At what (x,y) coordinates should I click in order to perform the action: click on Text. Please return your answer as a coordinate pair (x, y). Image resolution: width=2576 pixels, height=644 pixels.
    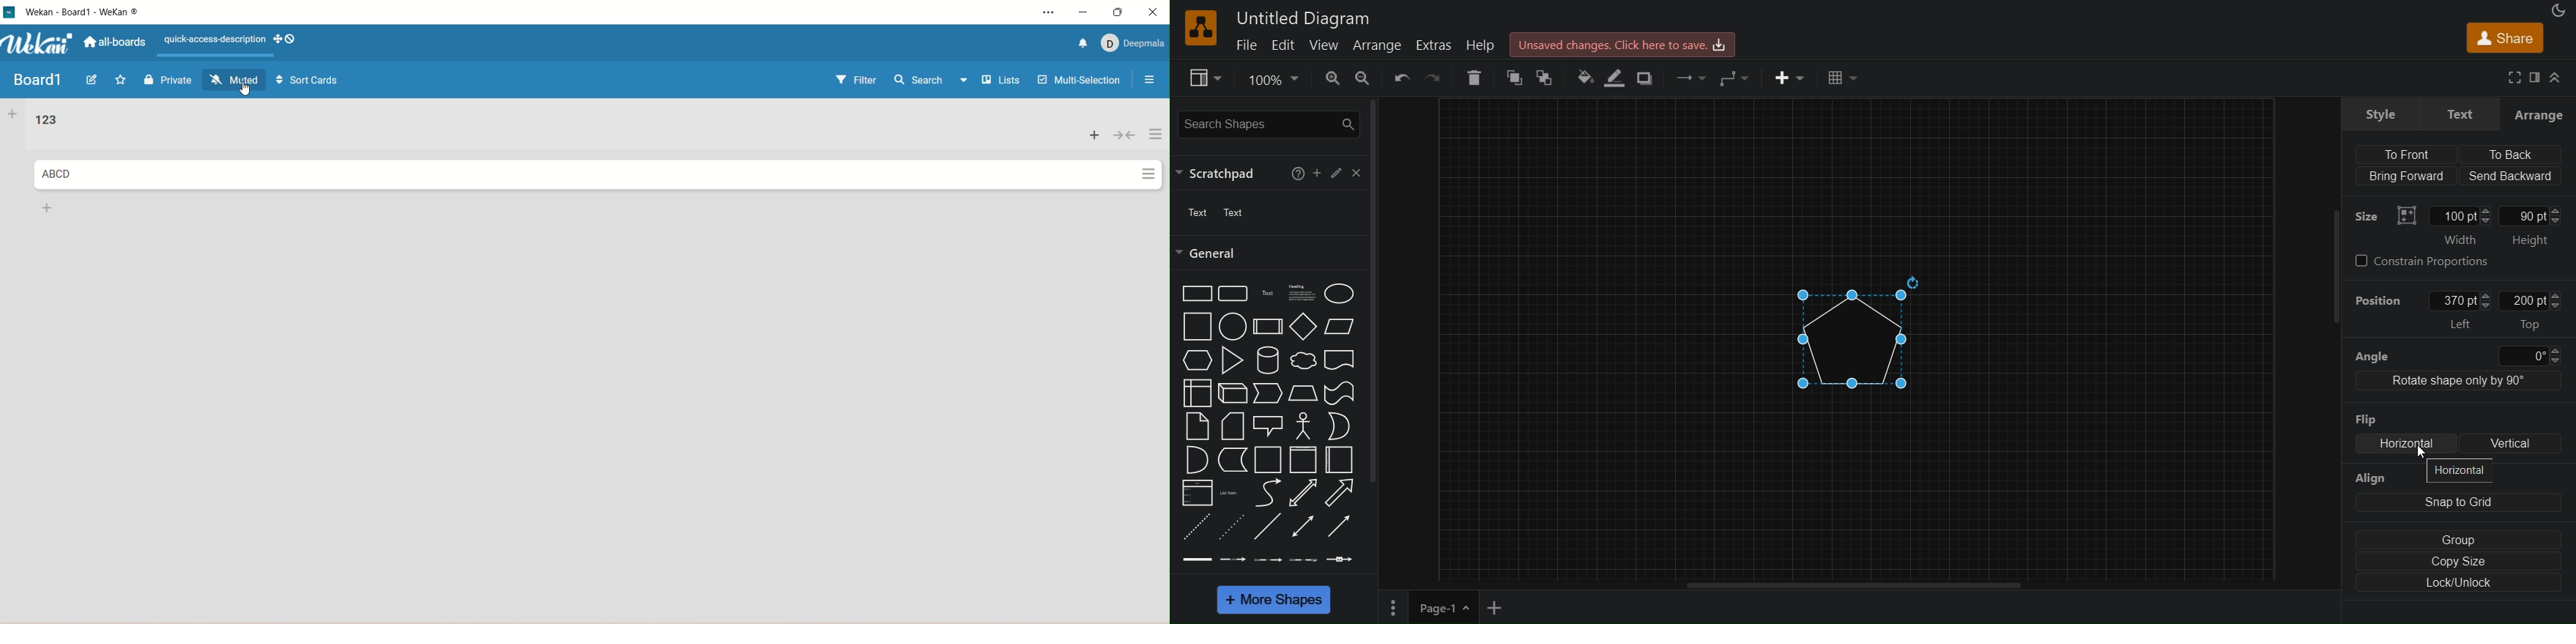
    Looking at the image, I should click on (1269, 294).